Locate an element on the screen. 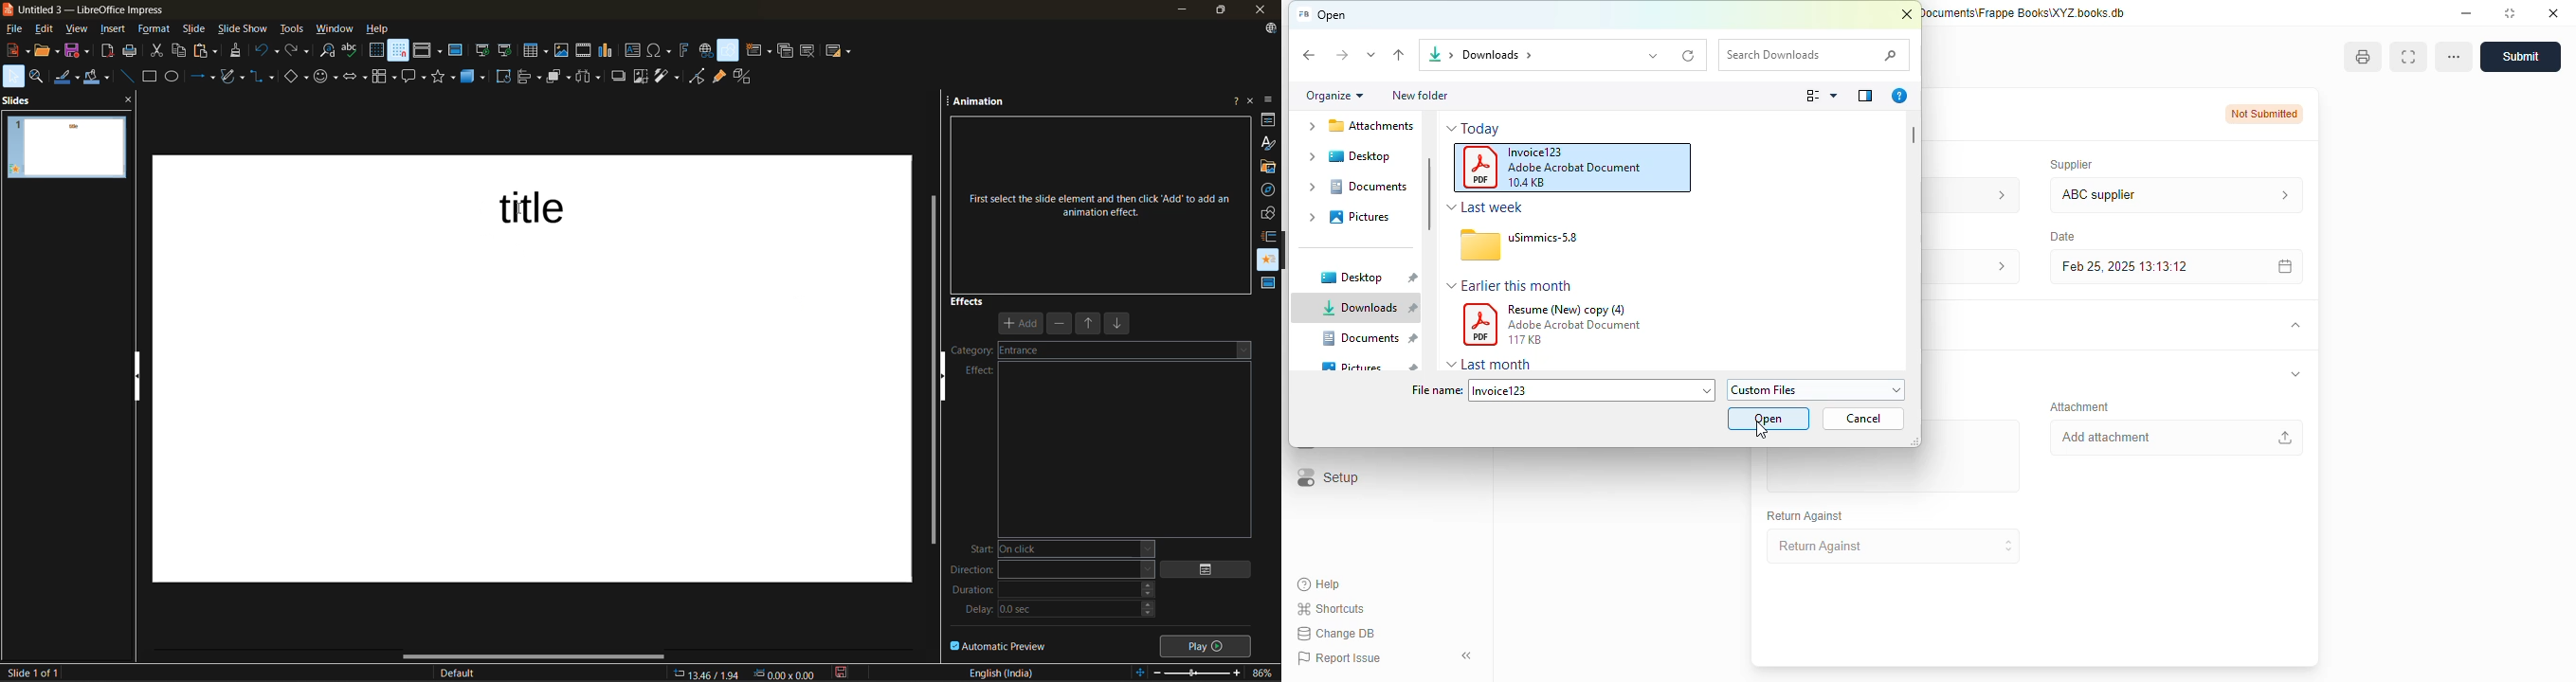  refresh "program files" is located at coordinates (1690, 55).